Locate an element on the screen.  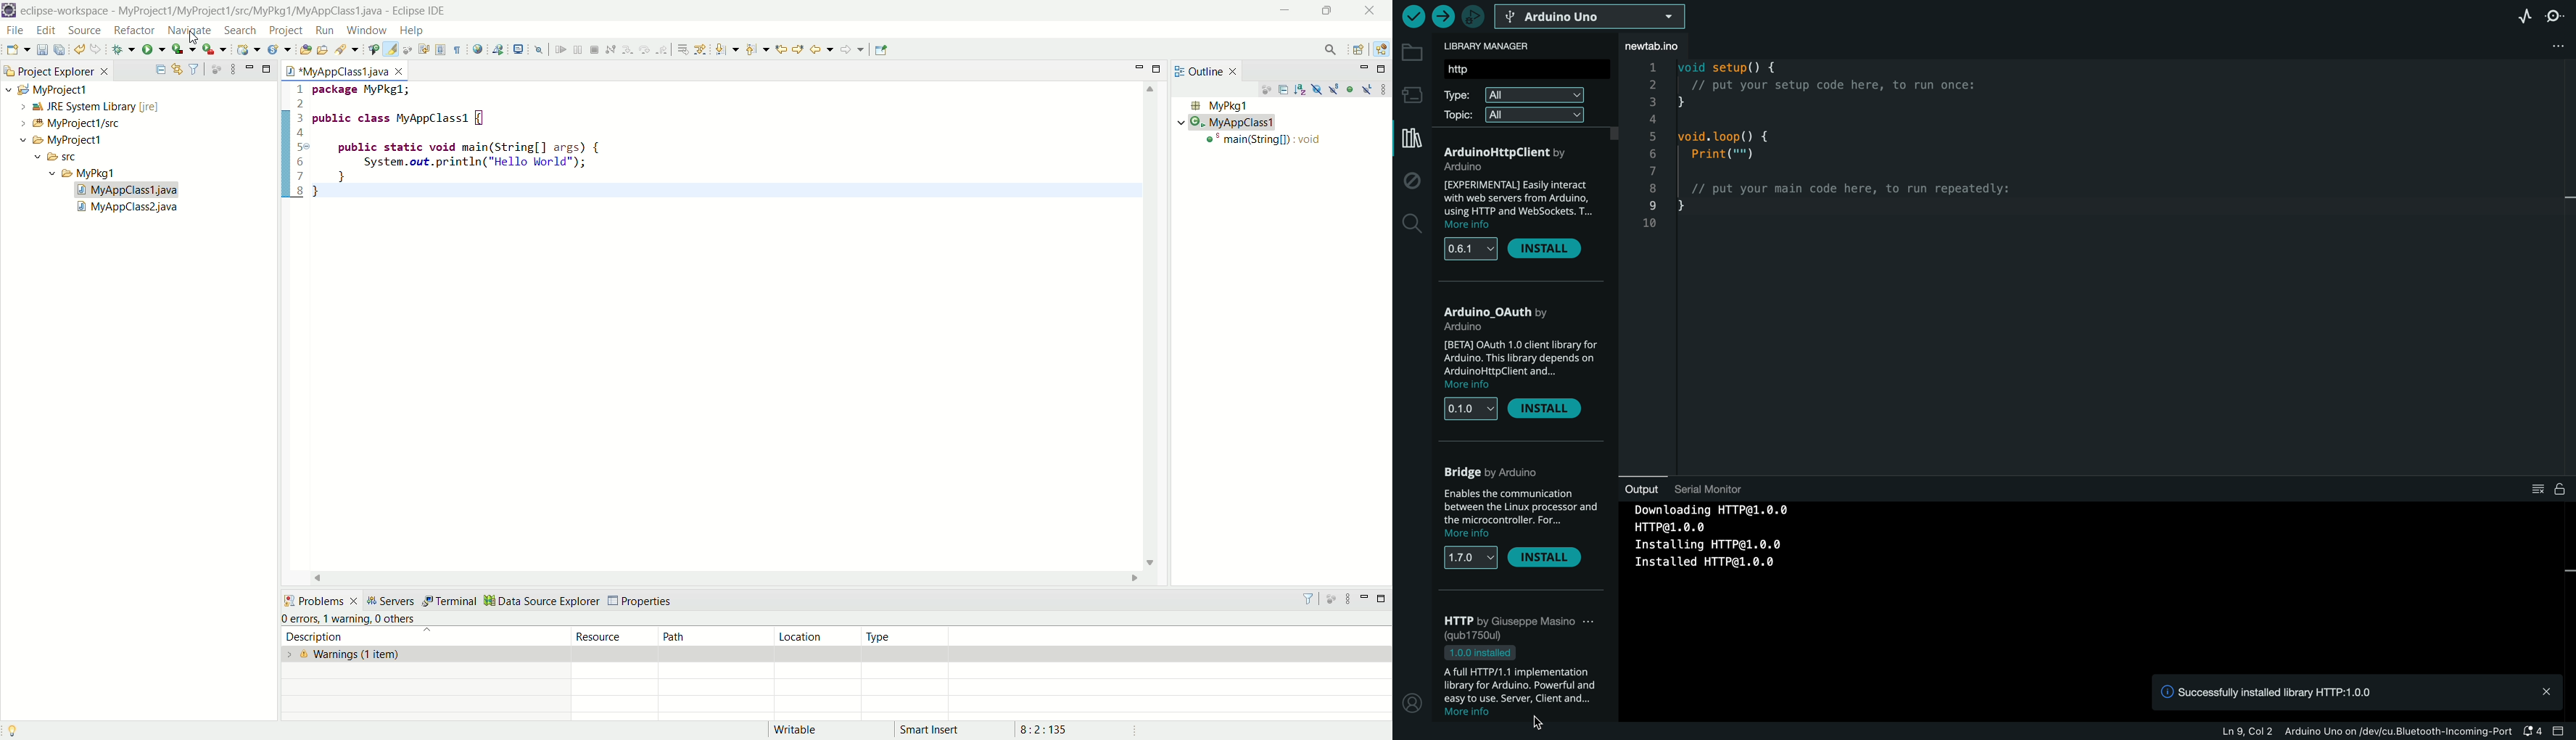
hide local type is located at coordinates (1368, 89).